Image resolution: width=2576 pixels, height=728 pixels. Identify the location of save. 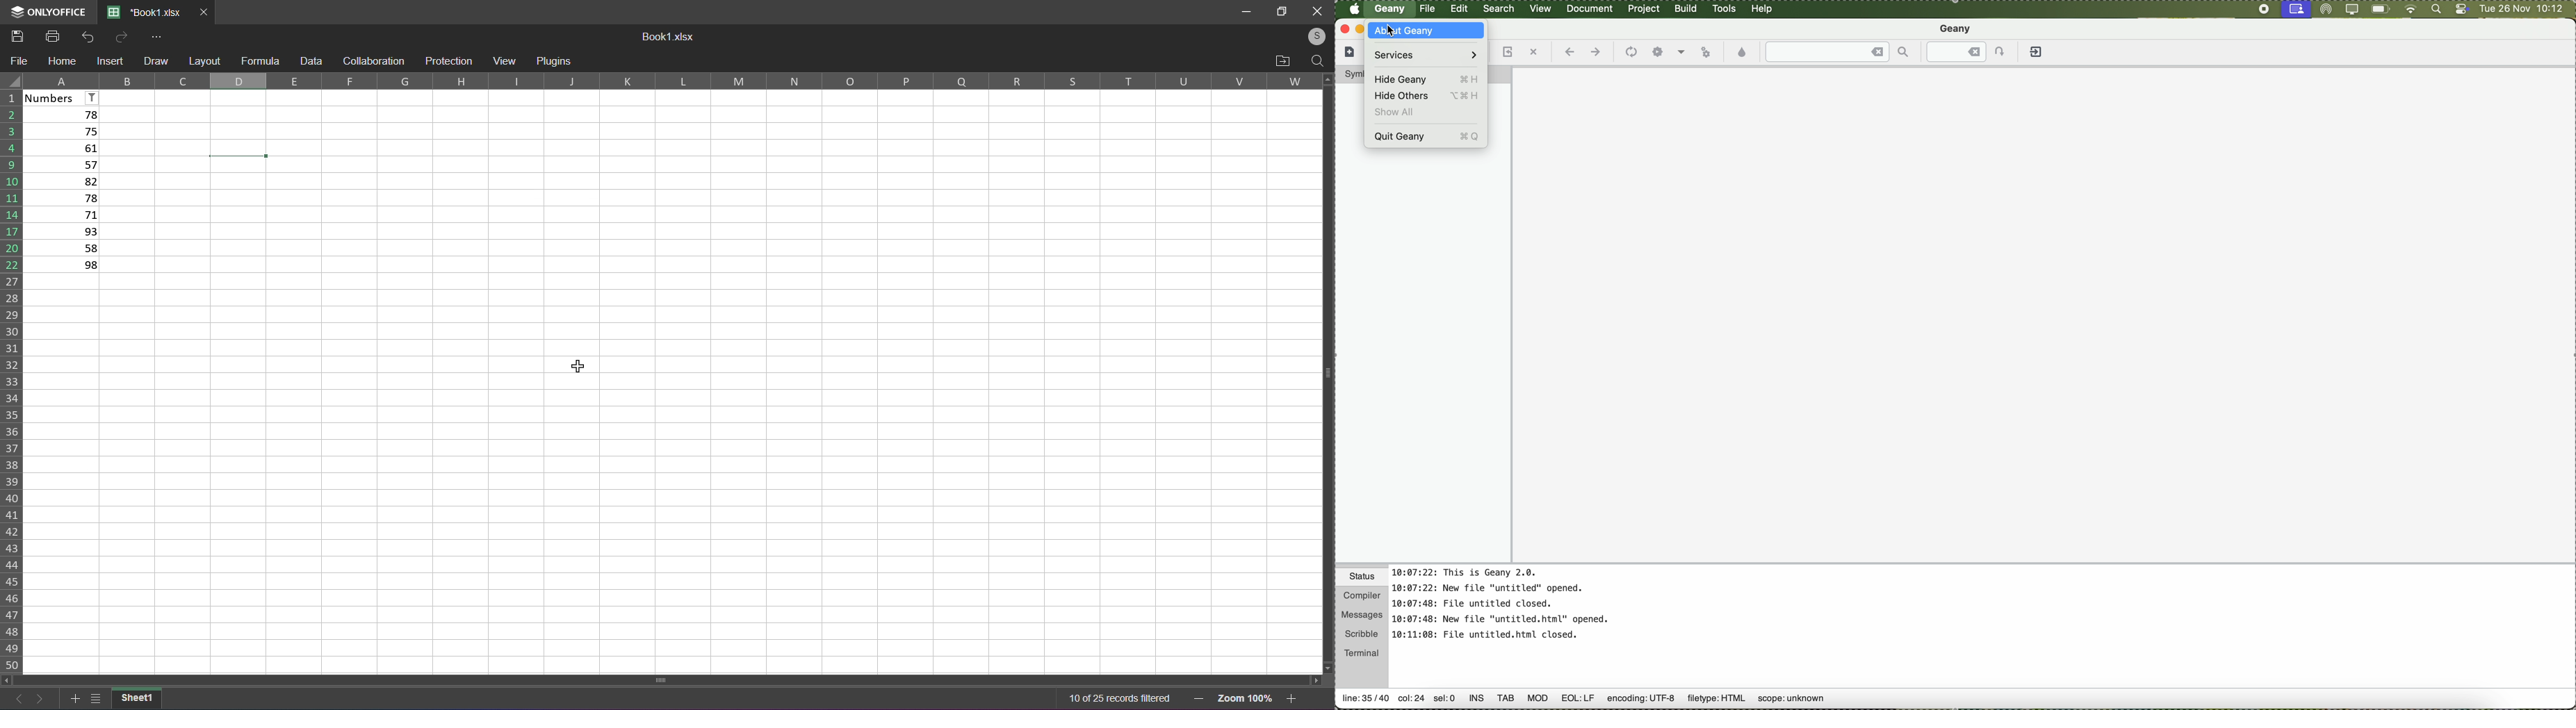
(17, 35).